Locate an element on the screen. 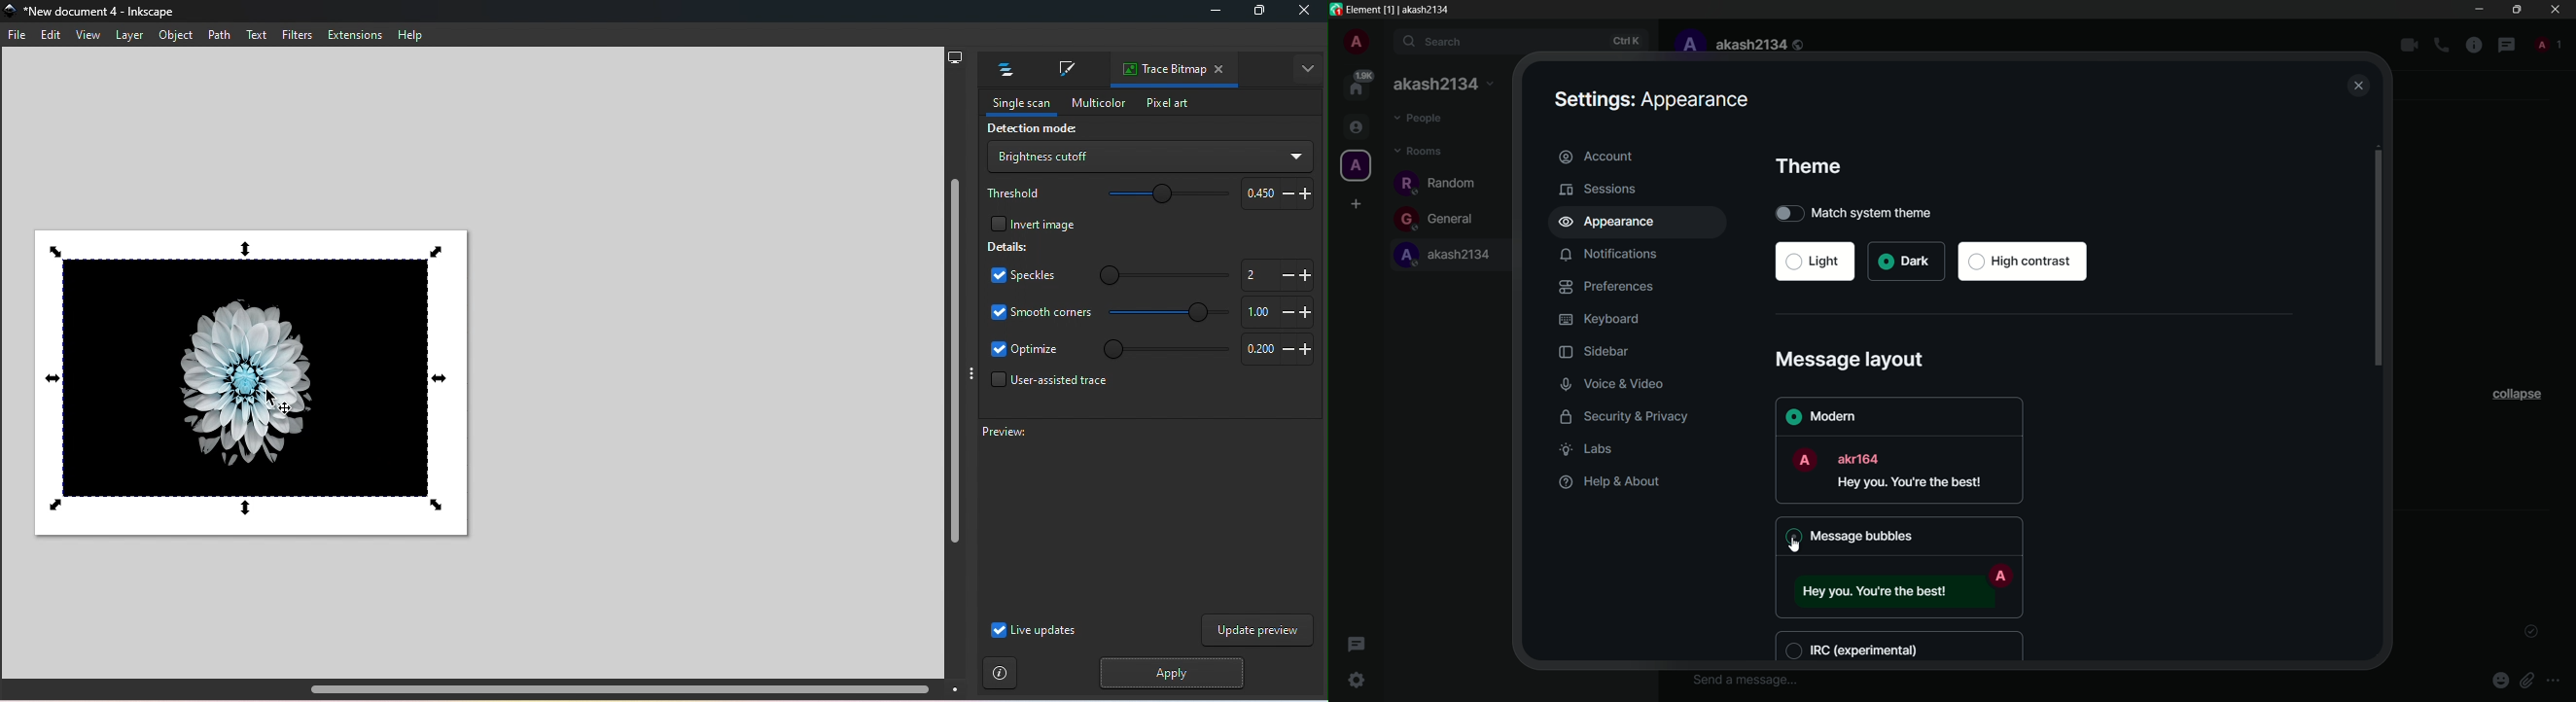 Image resolution: width=2576 pixels, height=728 pixels. search bar is located at coordinates (1523, 42).